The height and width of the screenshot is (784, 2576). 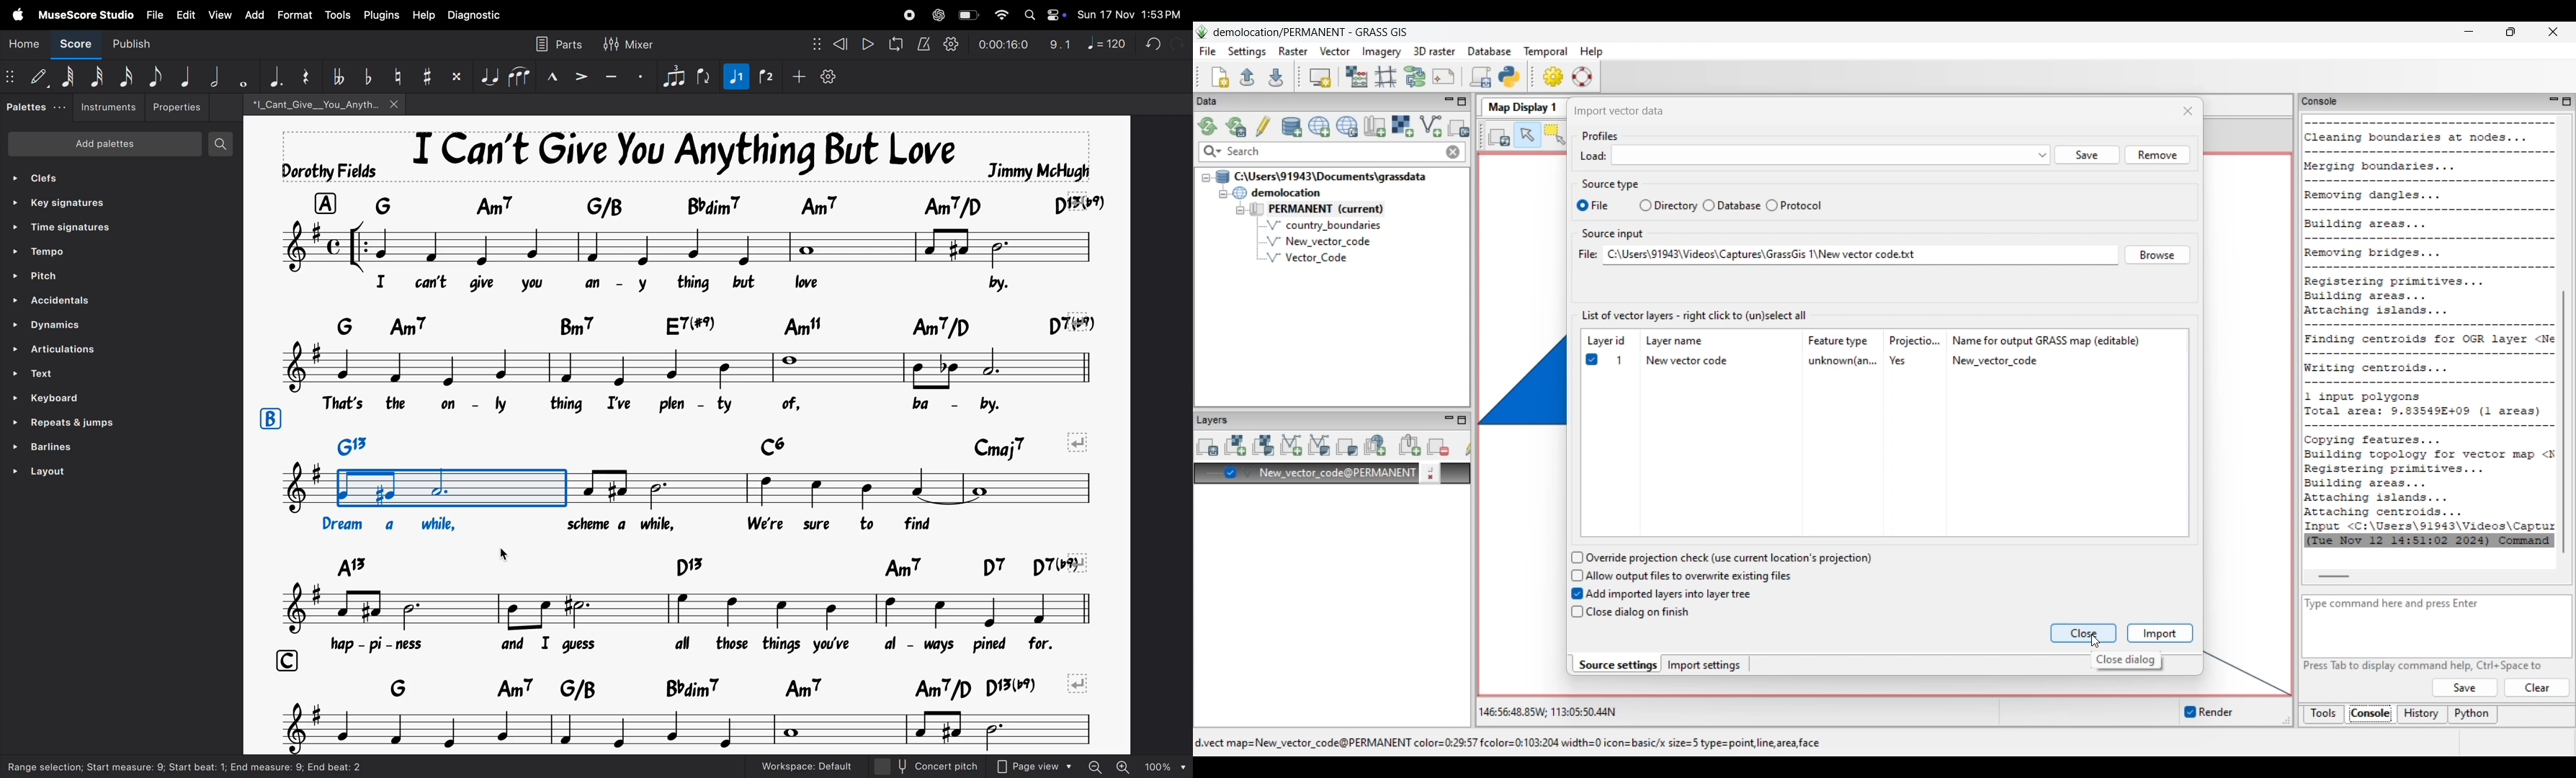 I want to click on keyboard asiggned notes, so click(x=702, y=204).